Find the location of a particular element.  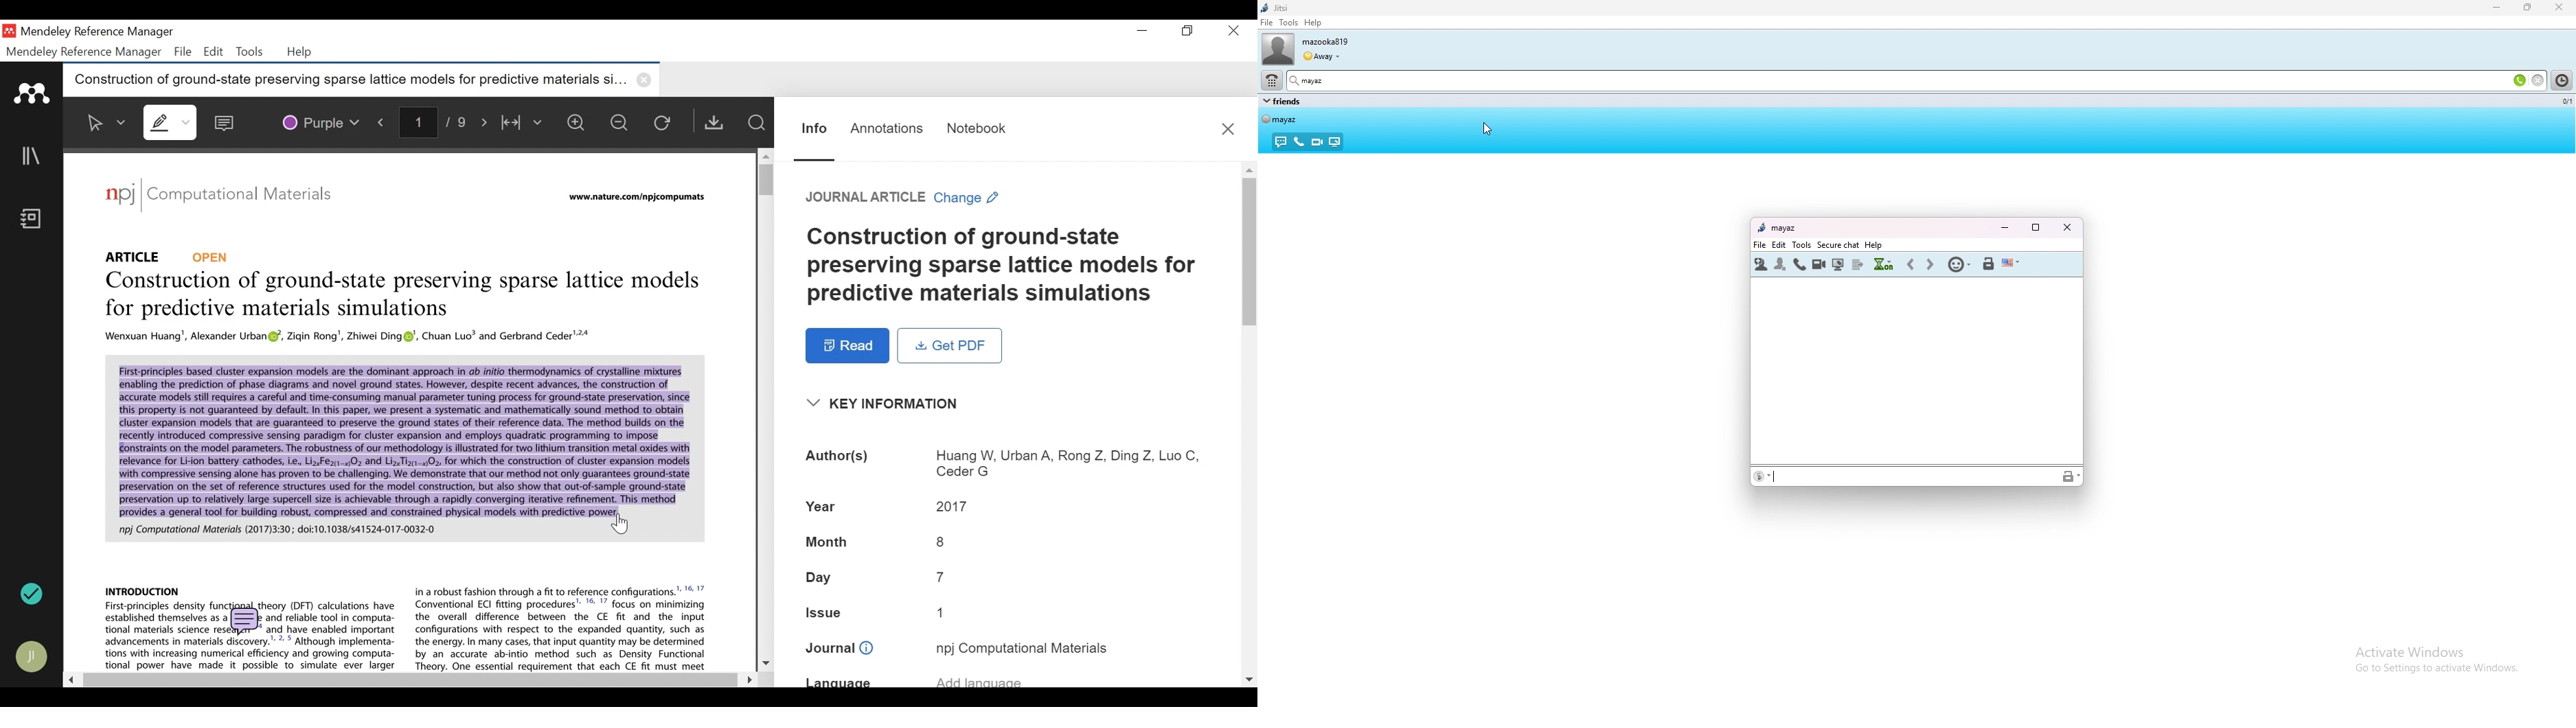

logo is located at coordinates (120, 194).